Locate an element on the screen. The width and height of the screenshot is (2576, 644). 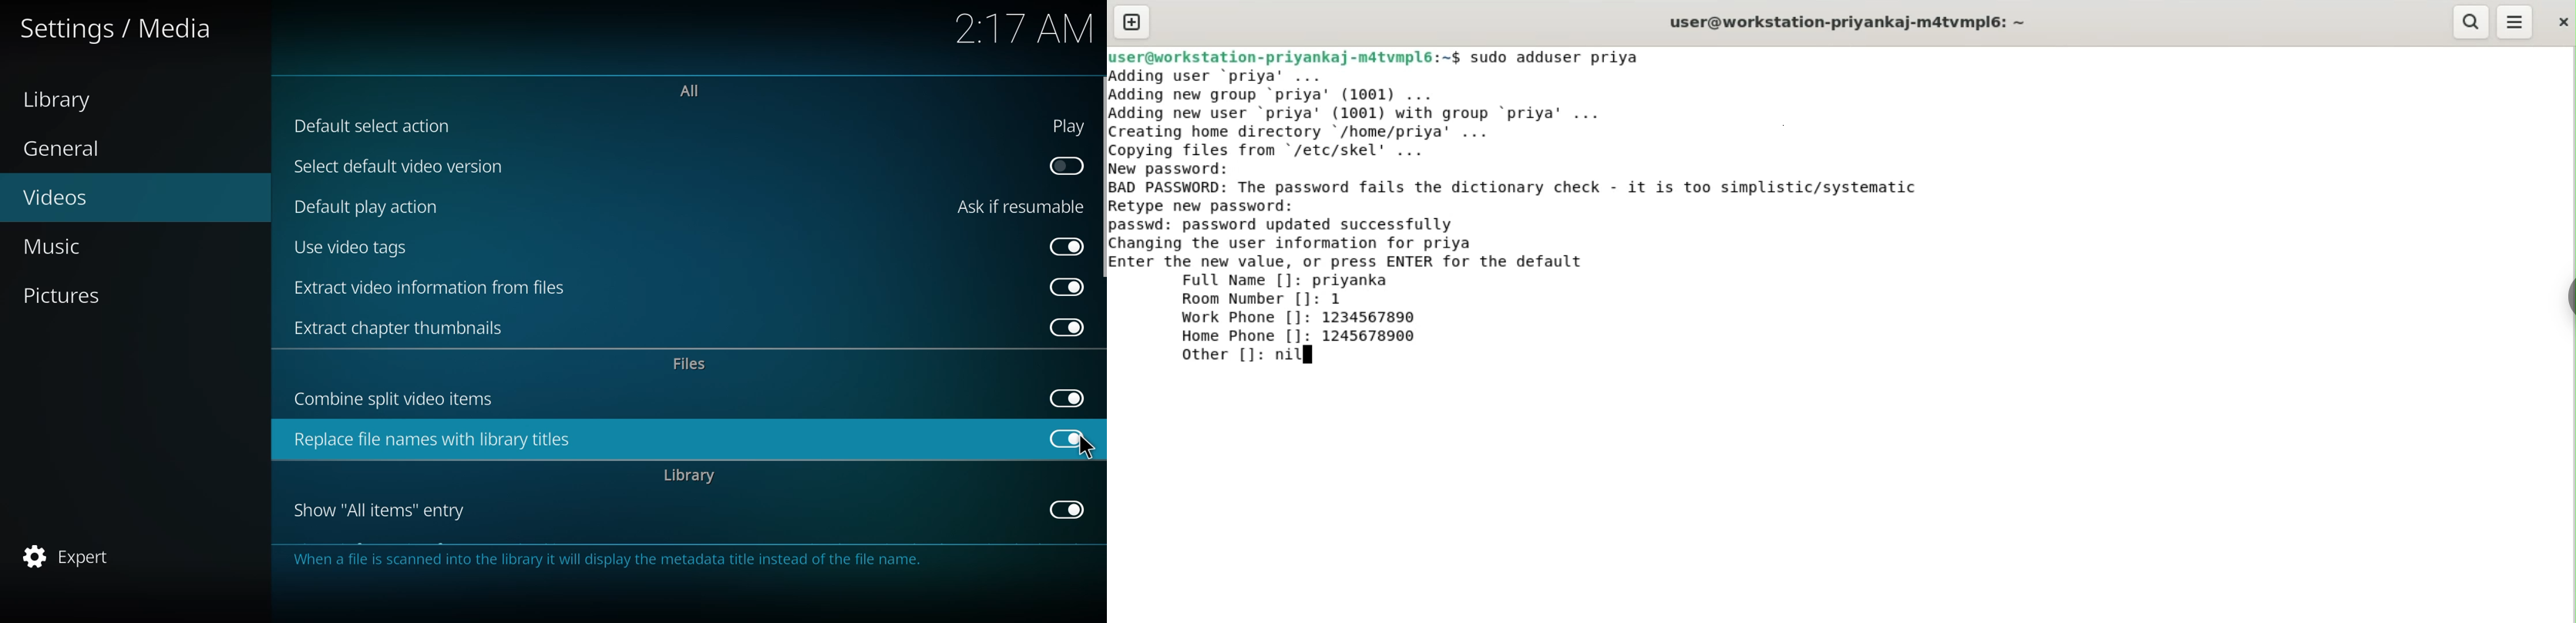
enabled is located at coordinates (1066, 396).